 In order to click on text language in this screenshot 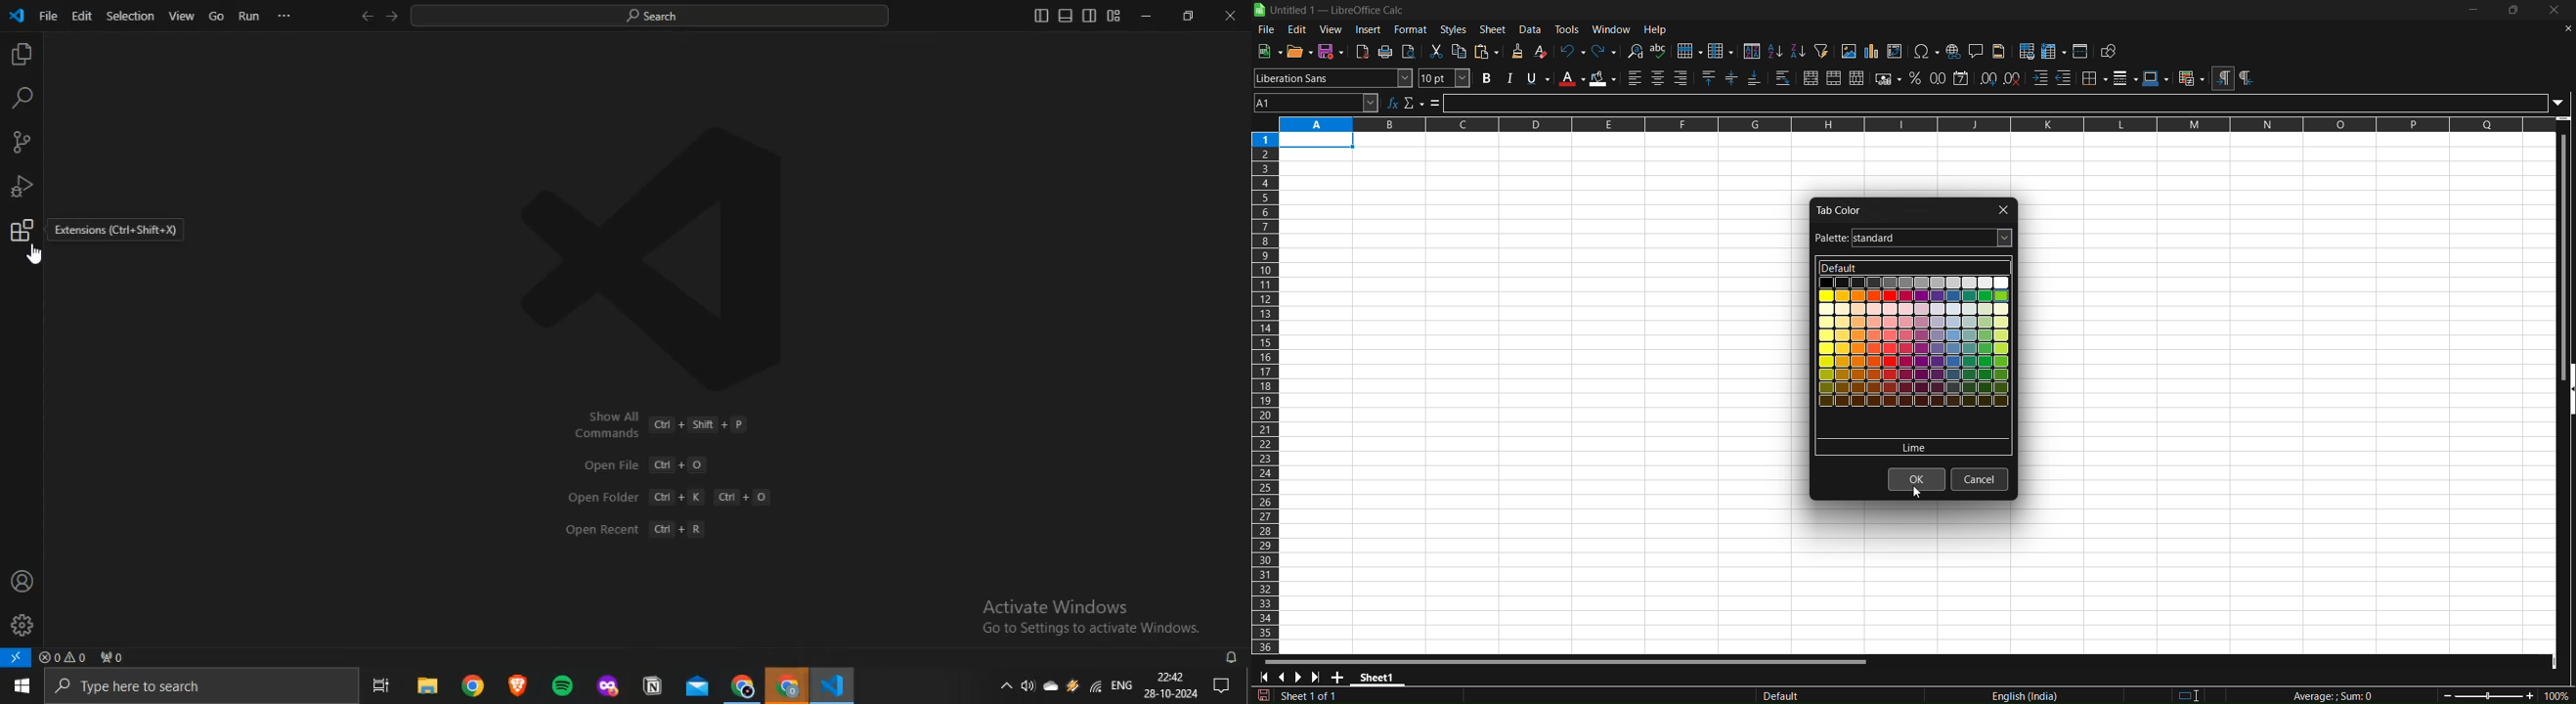, I will do `click(1958, 695)`.